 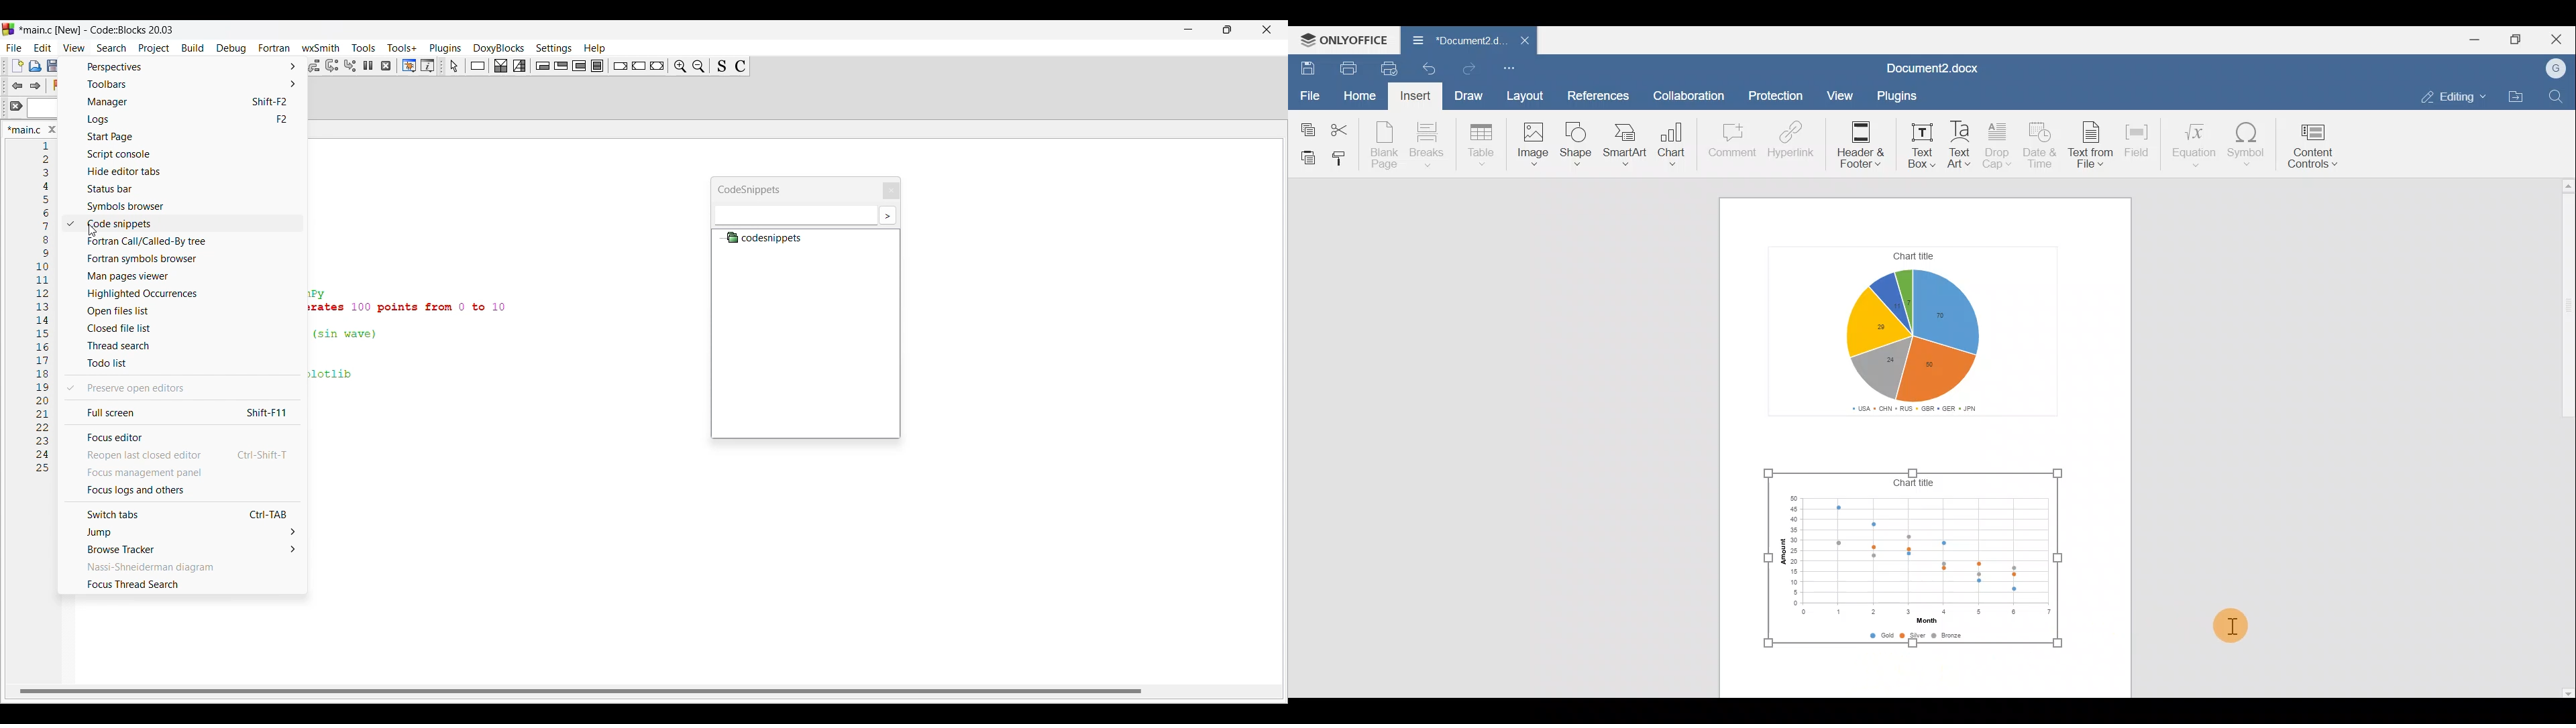 What do you see at coordinates (454, 66) in the screenshot?
I see `Select` at bounding box center [454, 66].